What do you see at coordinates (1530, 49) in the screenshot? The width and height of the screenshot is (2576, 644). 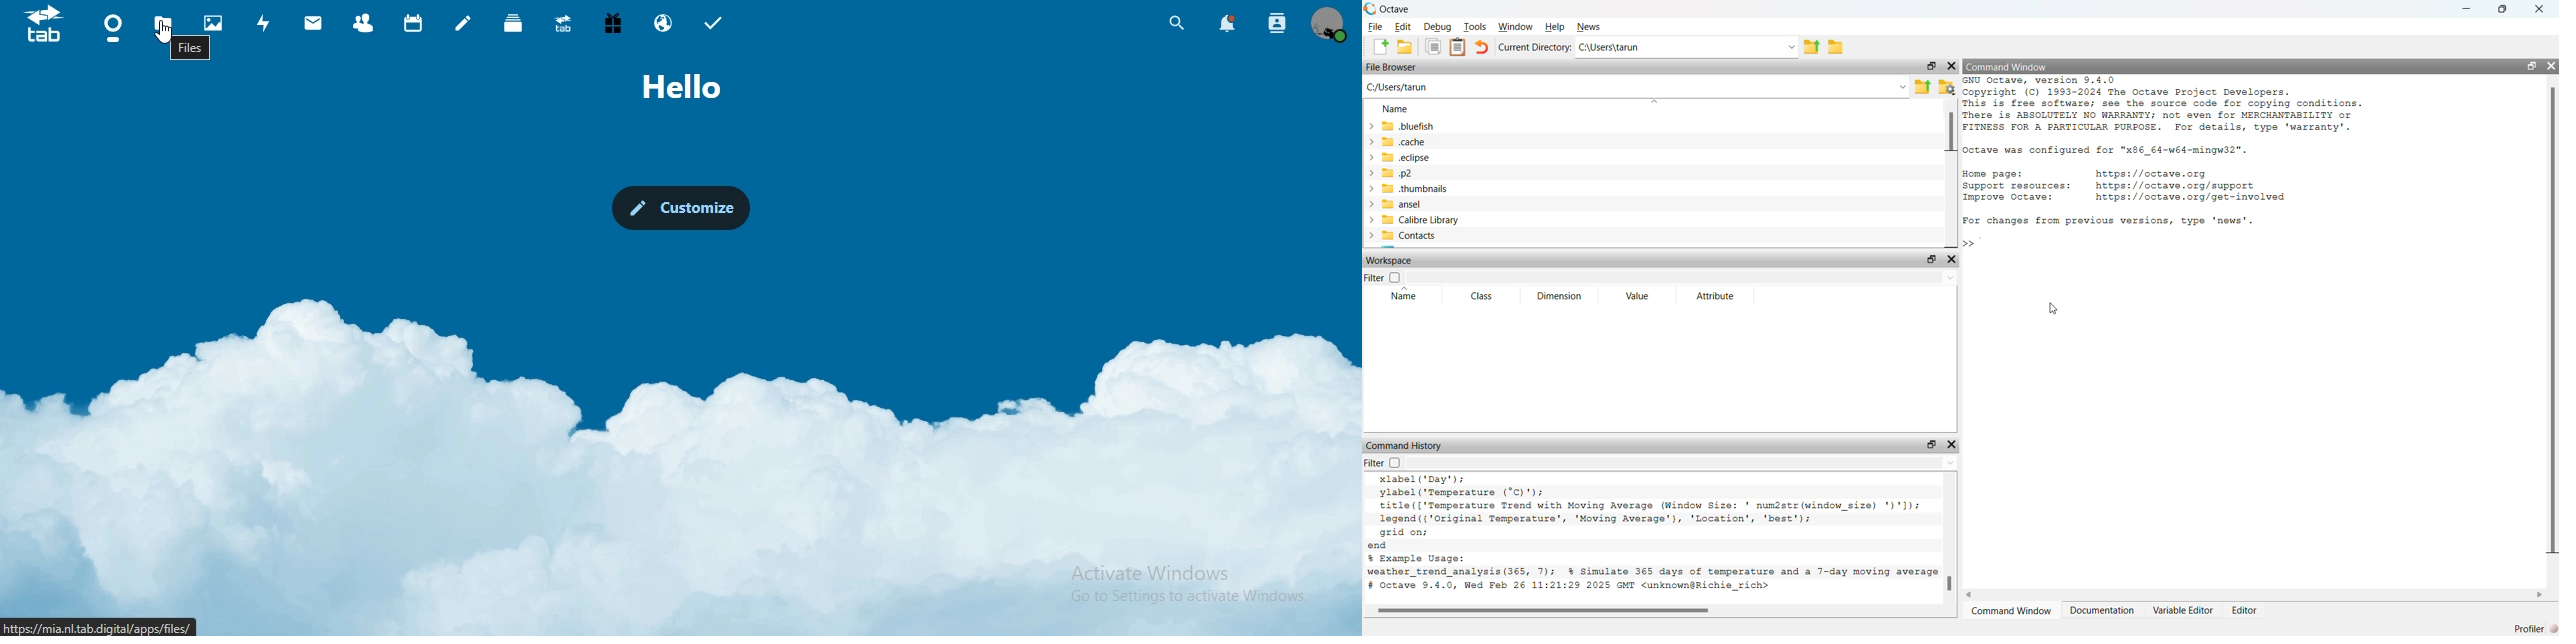 I see `Current Directory` at bounding box center [1530, 49].